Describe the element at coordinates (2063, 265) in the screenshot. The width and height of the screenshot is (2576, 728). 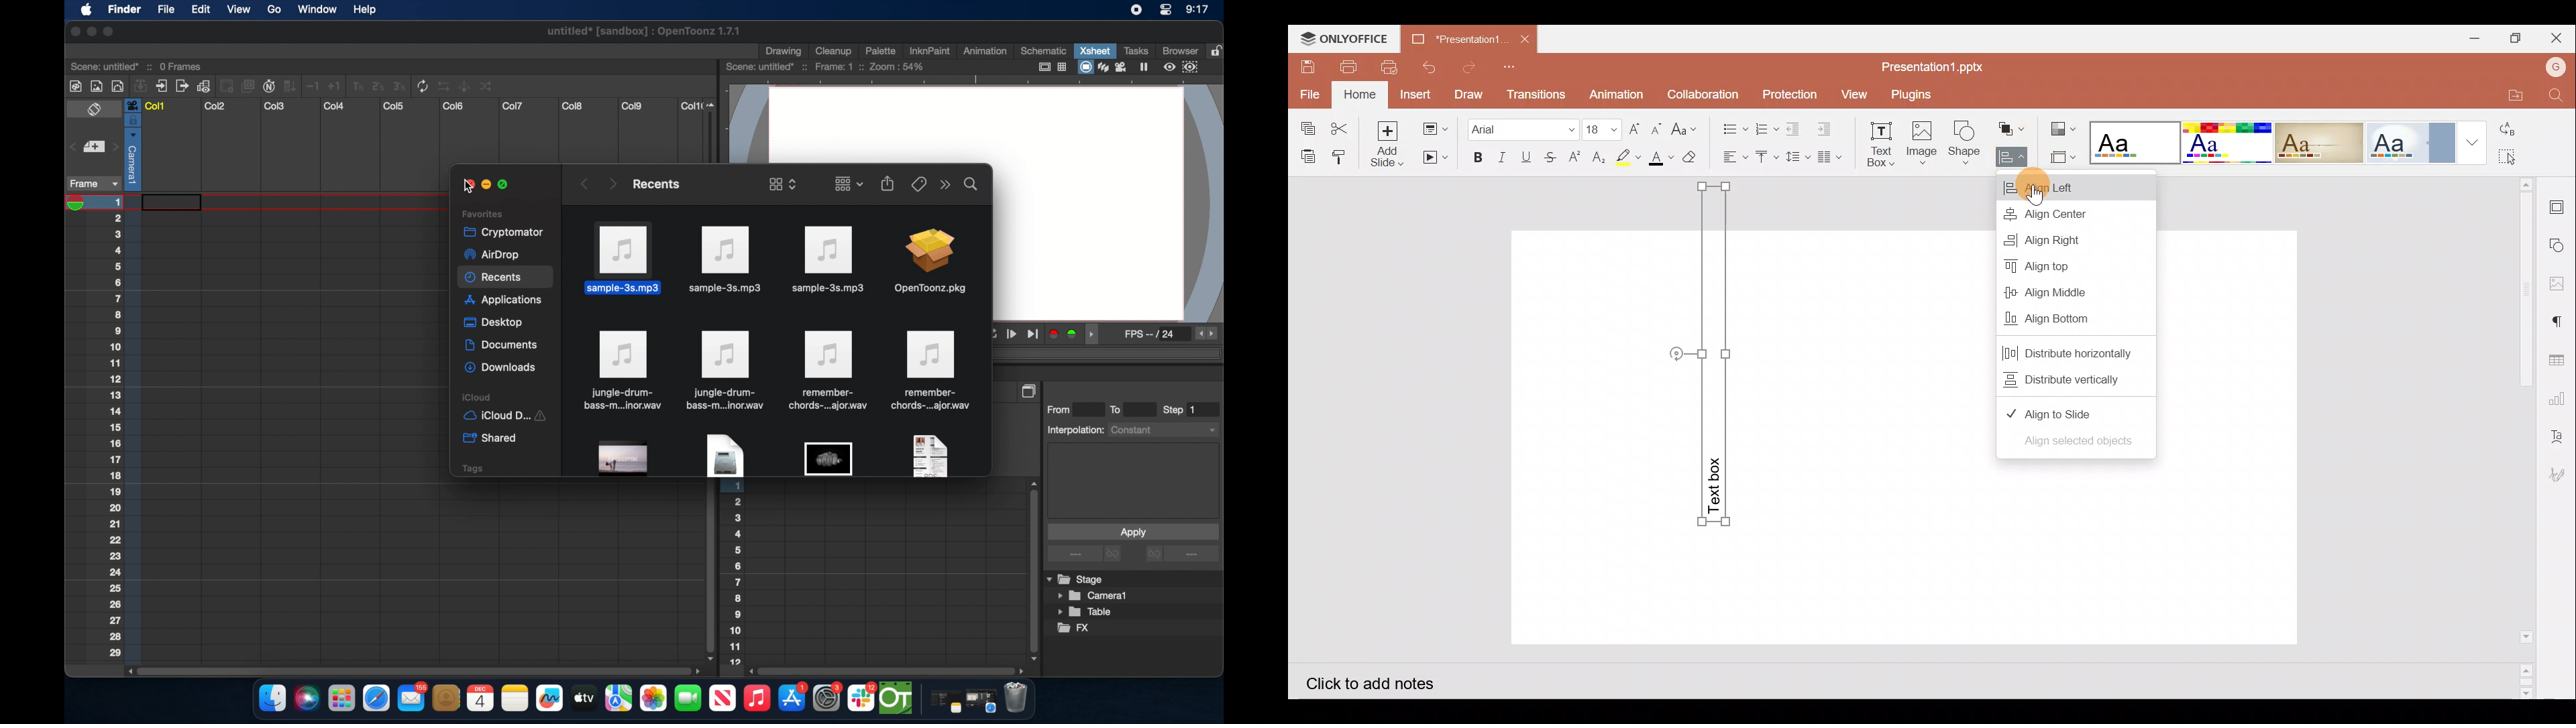
I see `Align top` at that location.